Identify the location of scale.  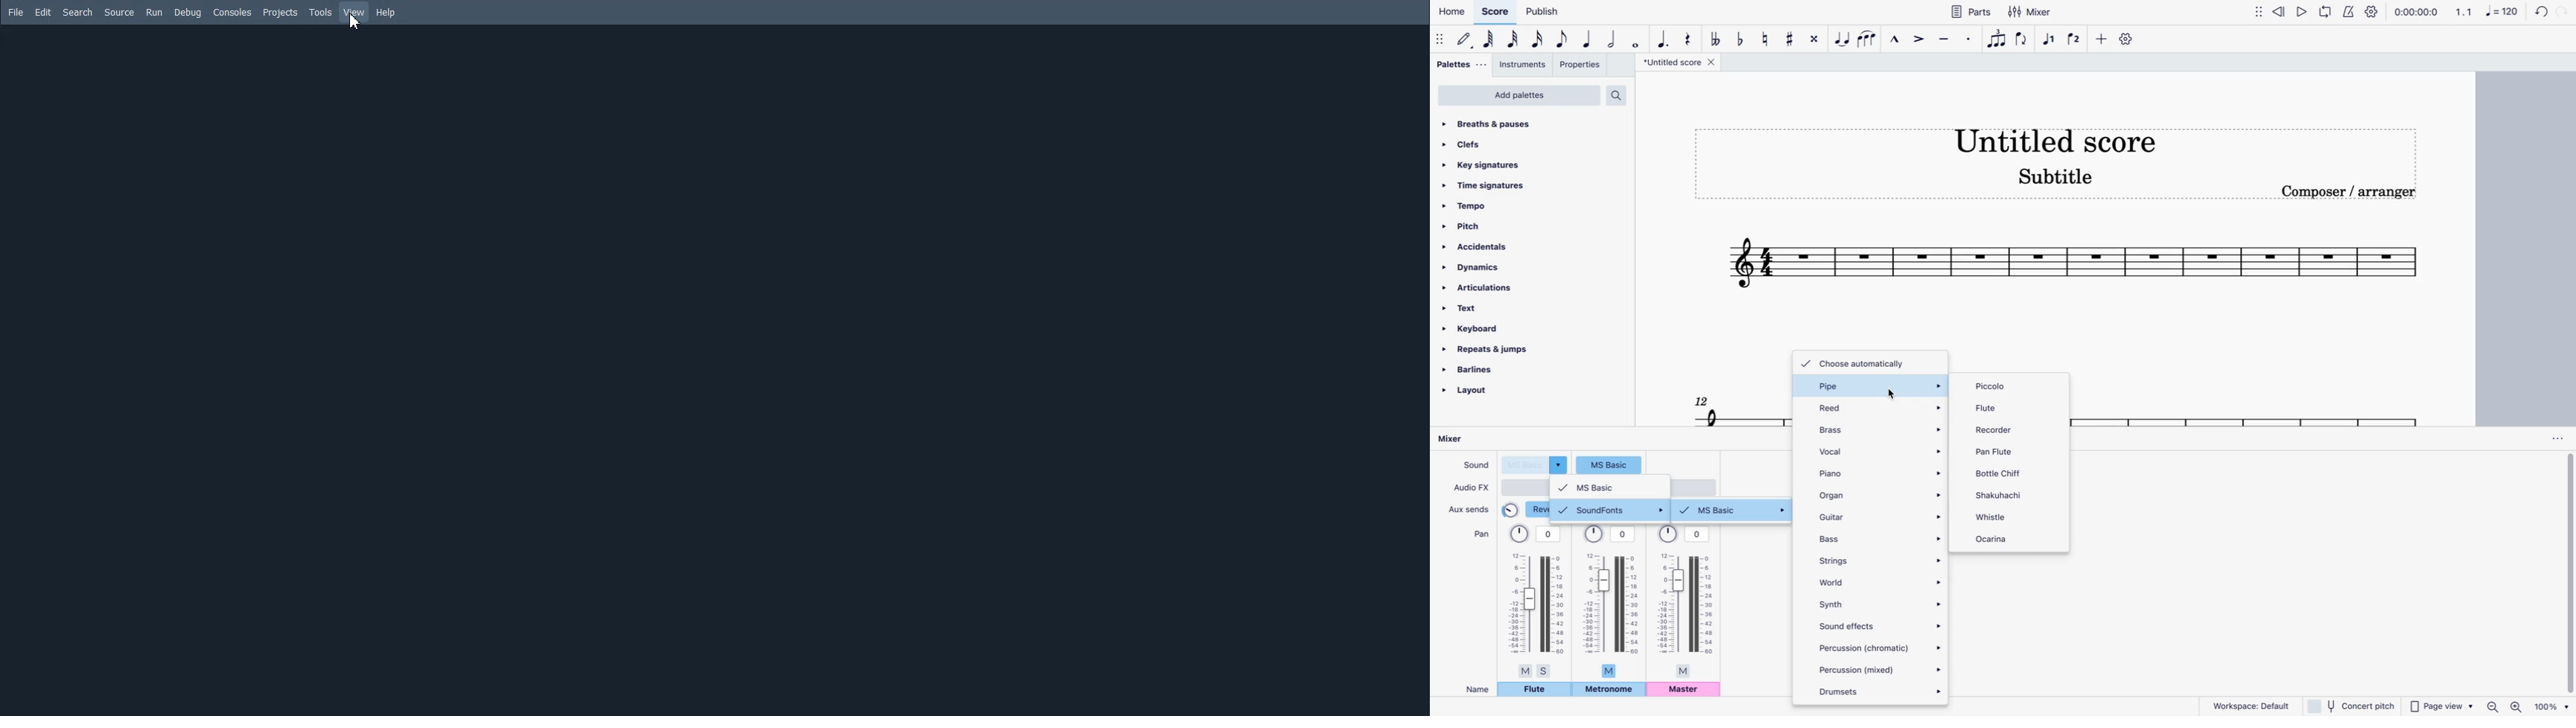
(1736, 408).